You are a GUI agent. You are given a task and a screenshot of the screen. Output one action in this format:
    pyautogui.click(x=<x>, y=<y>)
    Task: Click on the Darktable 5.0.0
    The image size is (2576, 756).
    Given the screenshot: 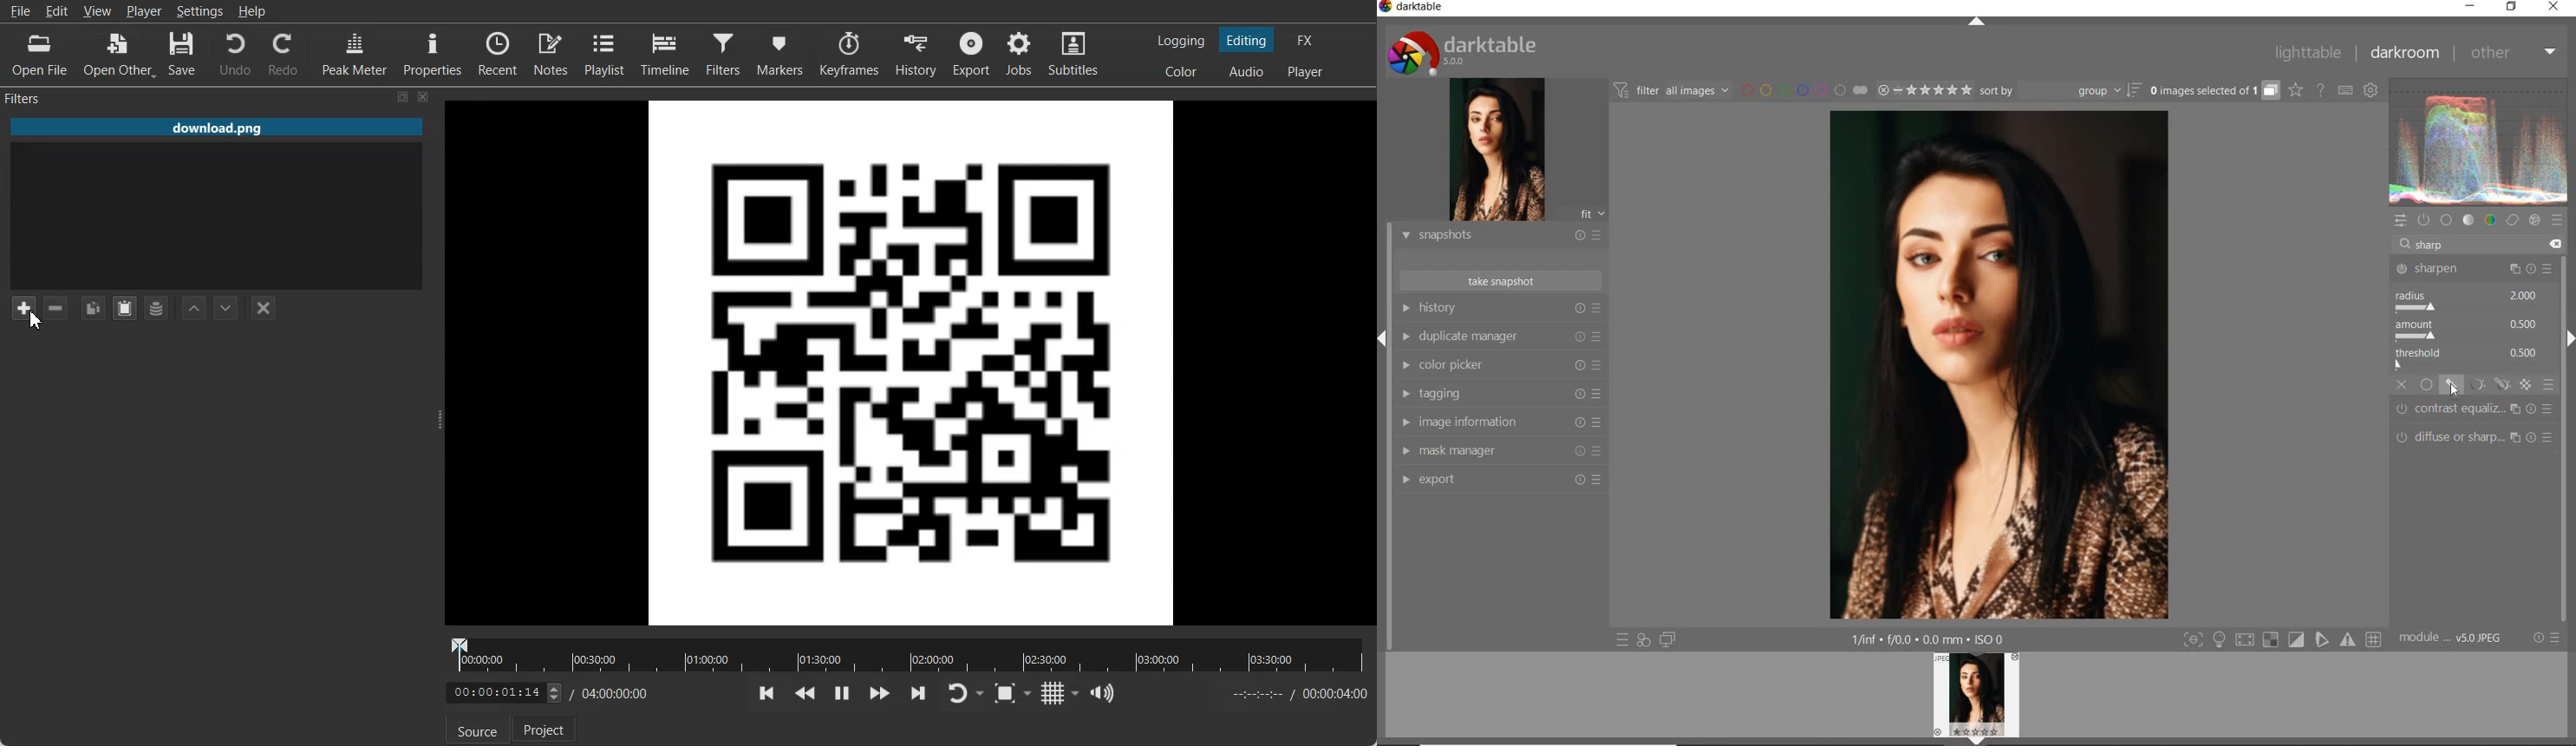 What is the action you would take?
    pyautogui.click(x=1462, y=52)
    